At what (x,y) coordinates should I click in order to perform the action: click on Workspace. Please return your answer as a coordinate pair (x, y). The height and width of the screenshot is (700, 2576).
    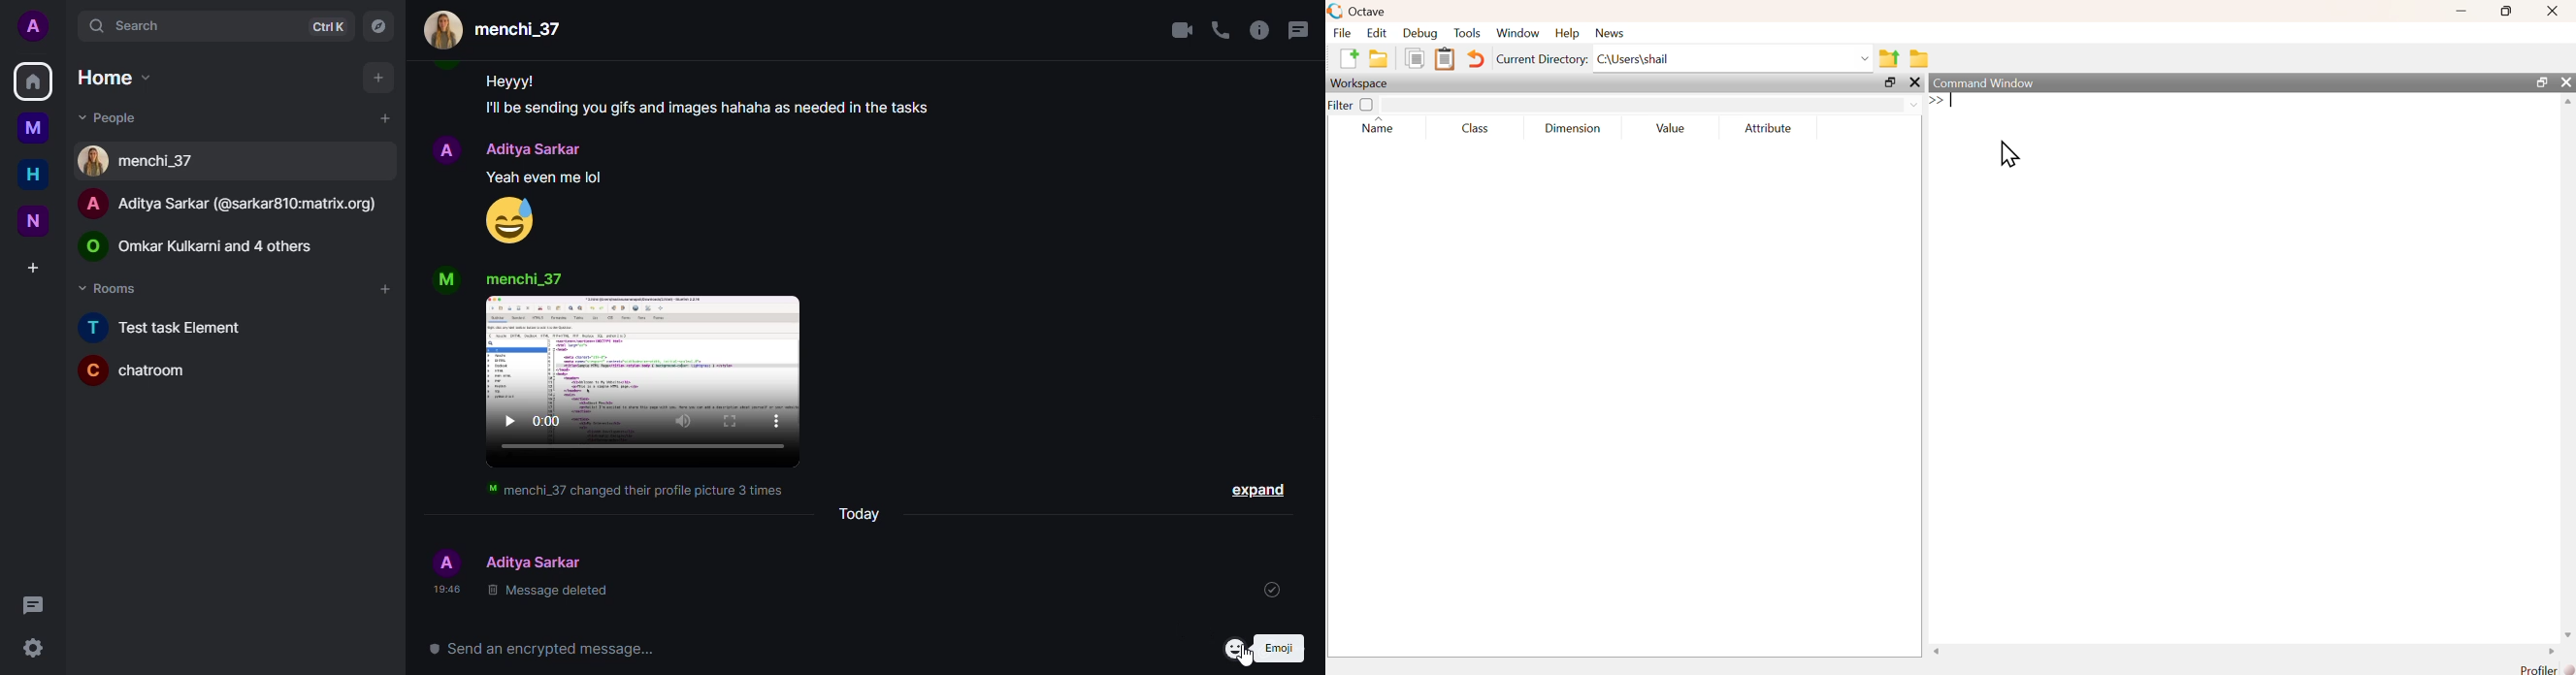
    Looking at the image, I should click on (1362, 83).